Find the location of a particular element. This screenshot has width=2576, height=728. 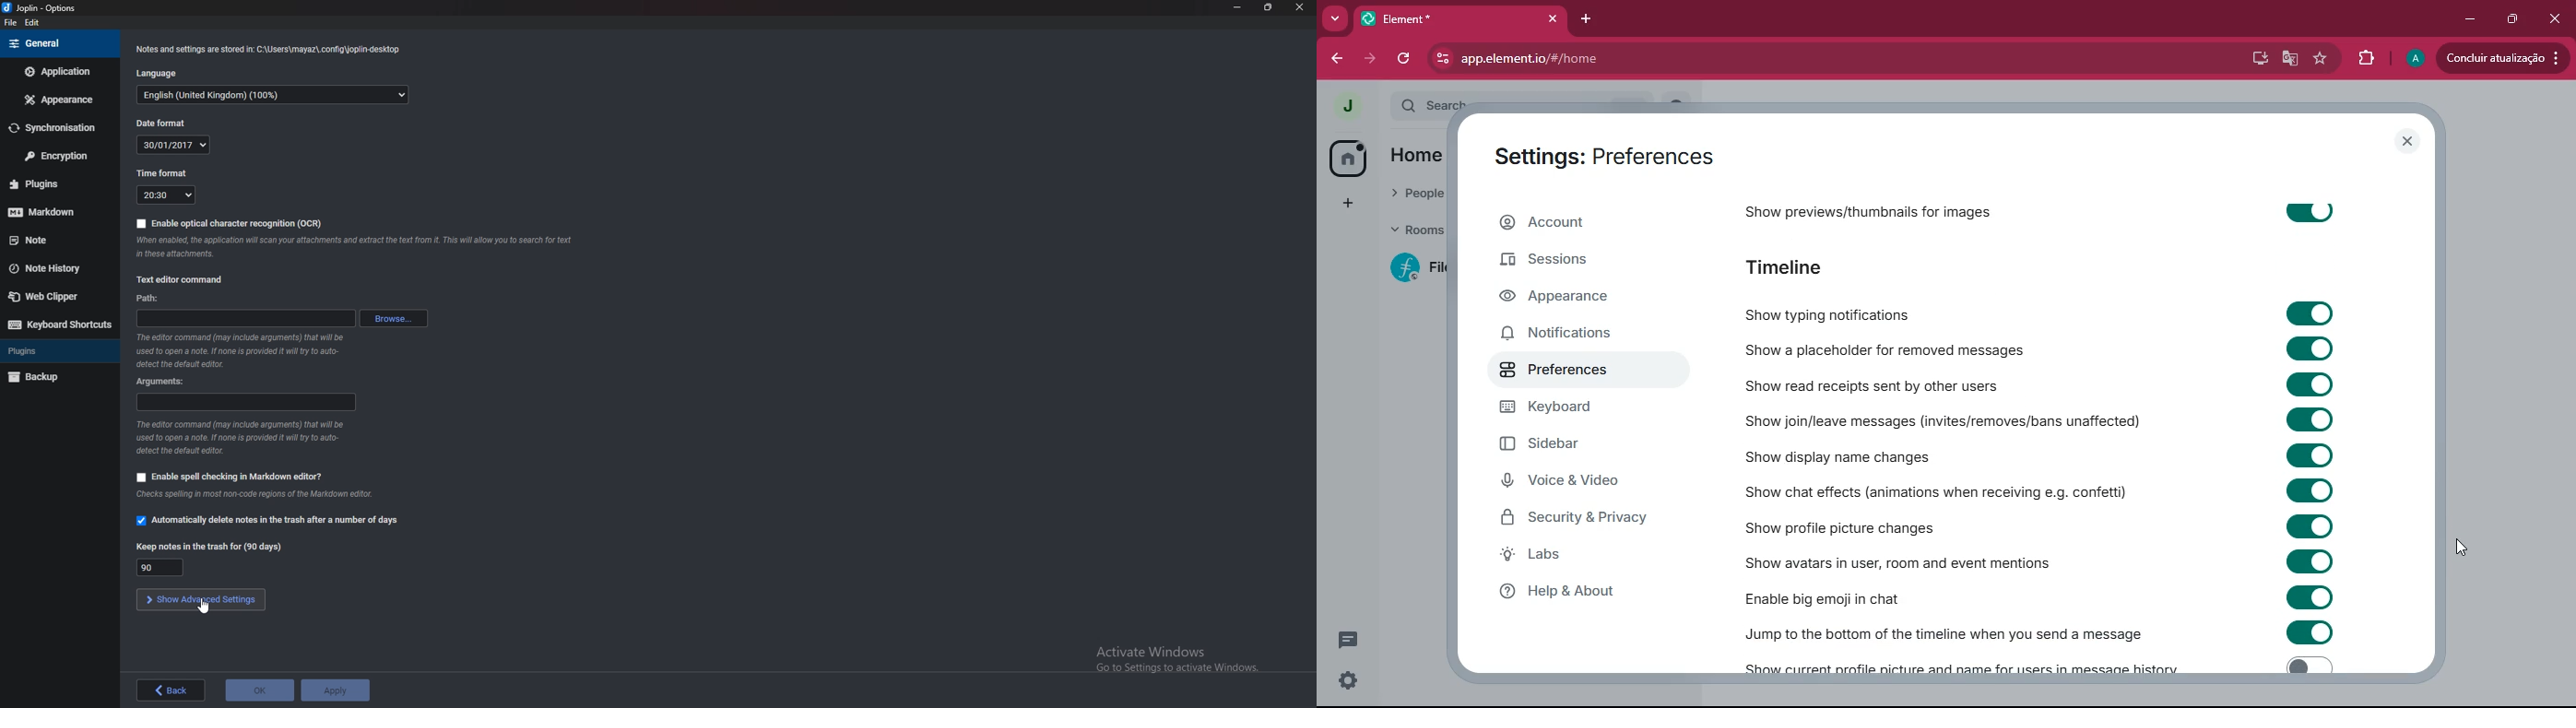

Info is located at coordinates (240, 437).